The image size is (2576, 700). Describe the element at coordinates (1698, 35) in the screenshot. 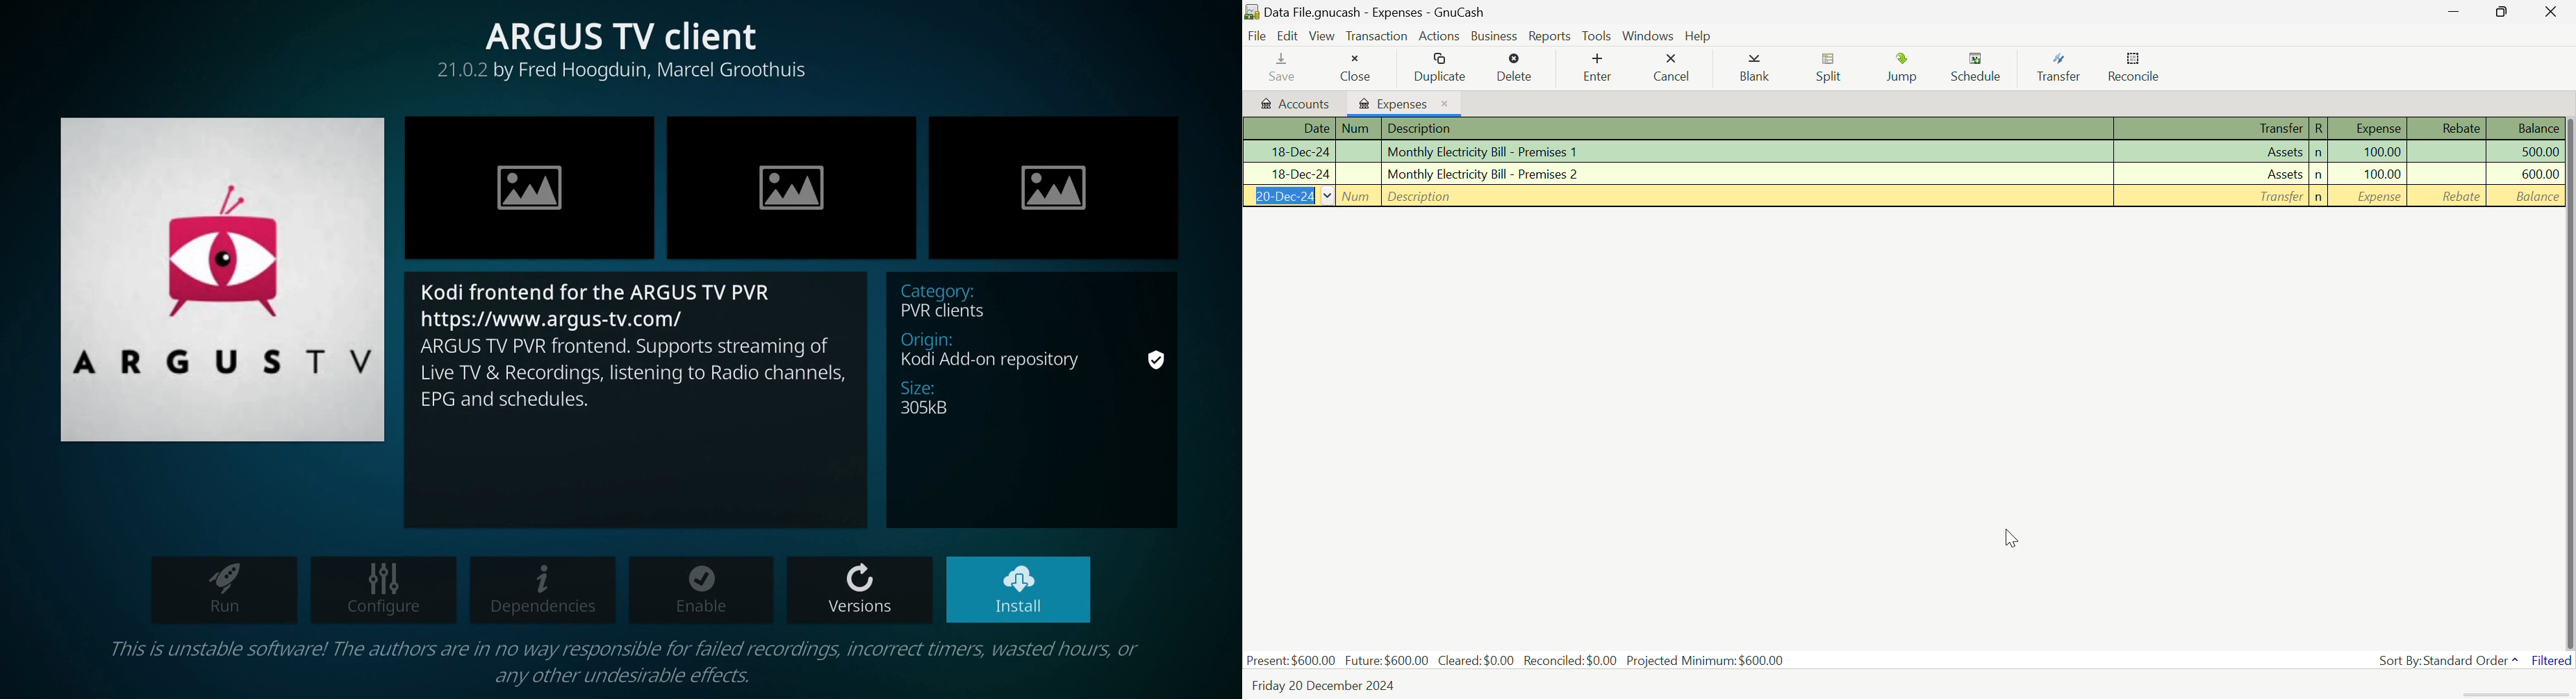

I see `Help` at that location.